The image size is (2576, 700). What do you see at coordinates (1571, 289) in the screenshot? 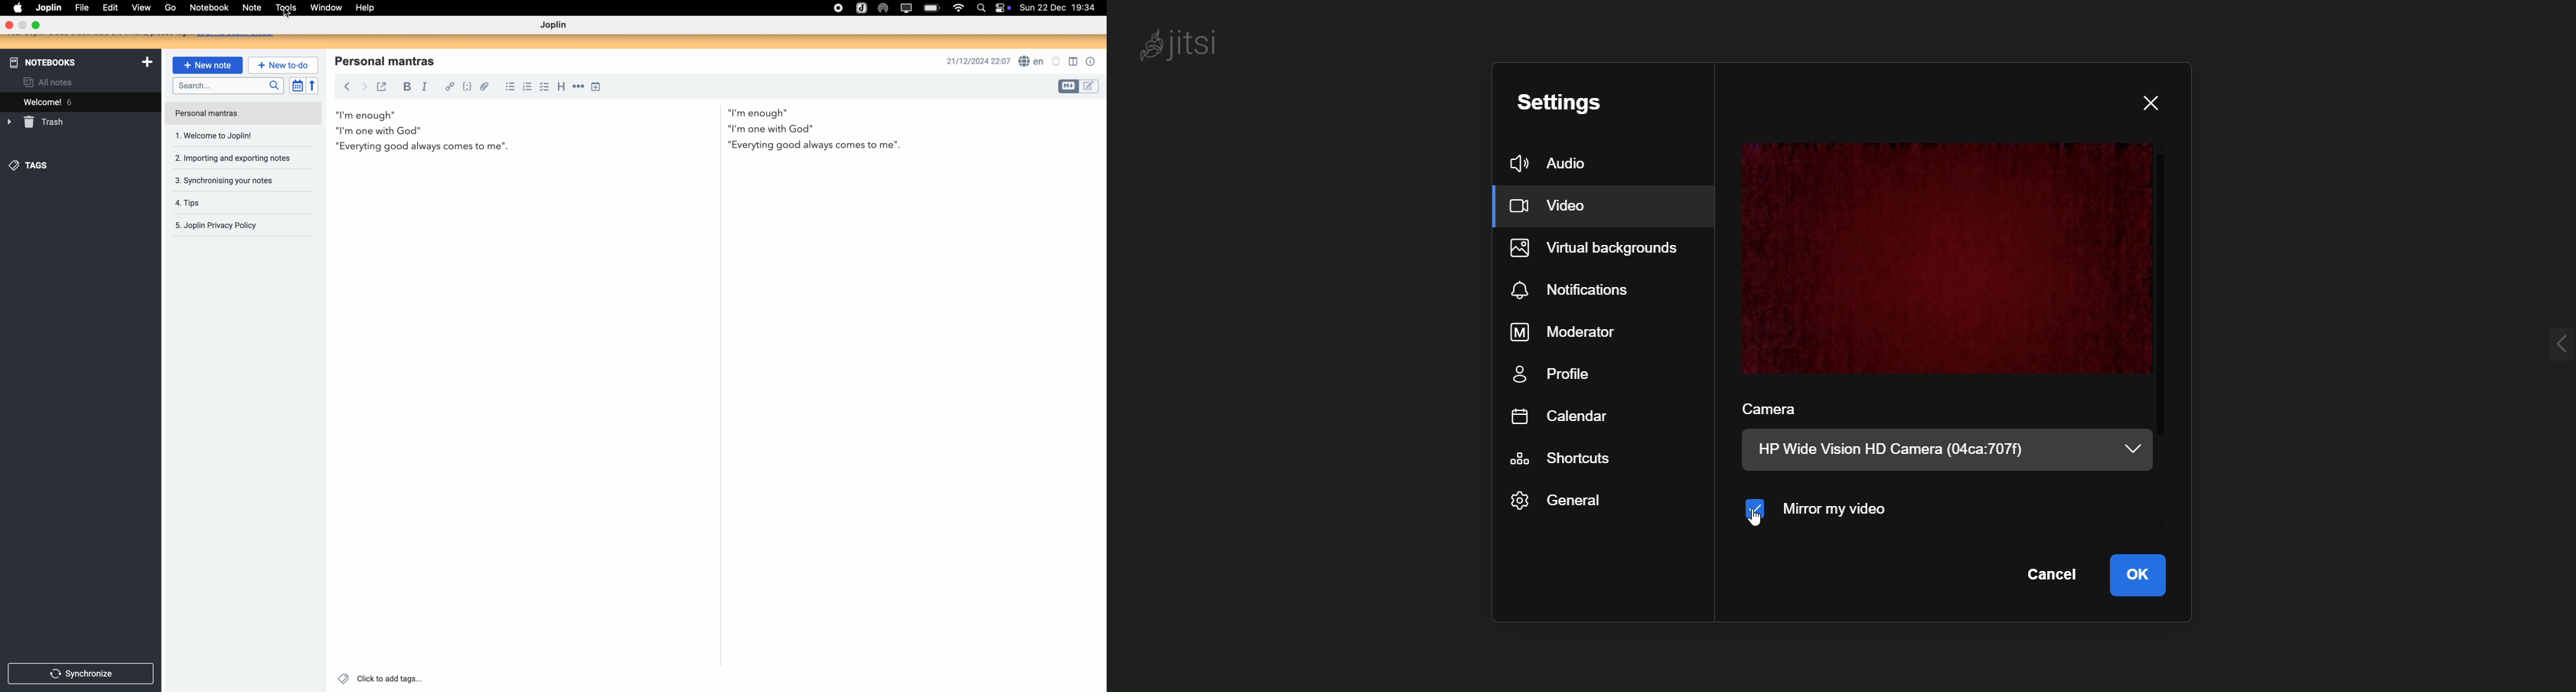
I see `notification` at bounding box center [1571, 289].